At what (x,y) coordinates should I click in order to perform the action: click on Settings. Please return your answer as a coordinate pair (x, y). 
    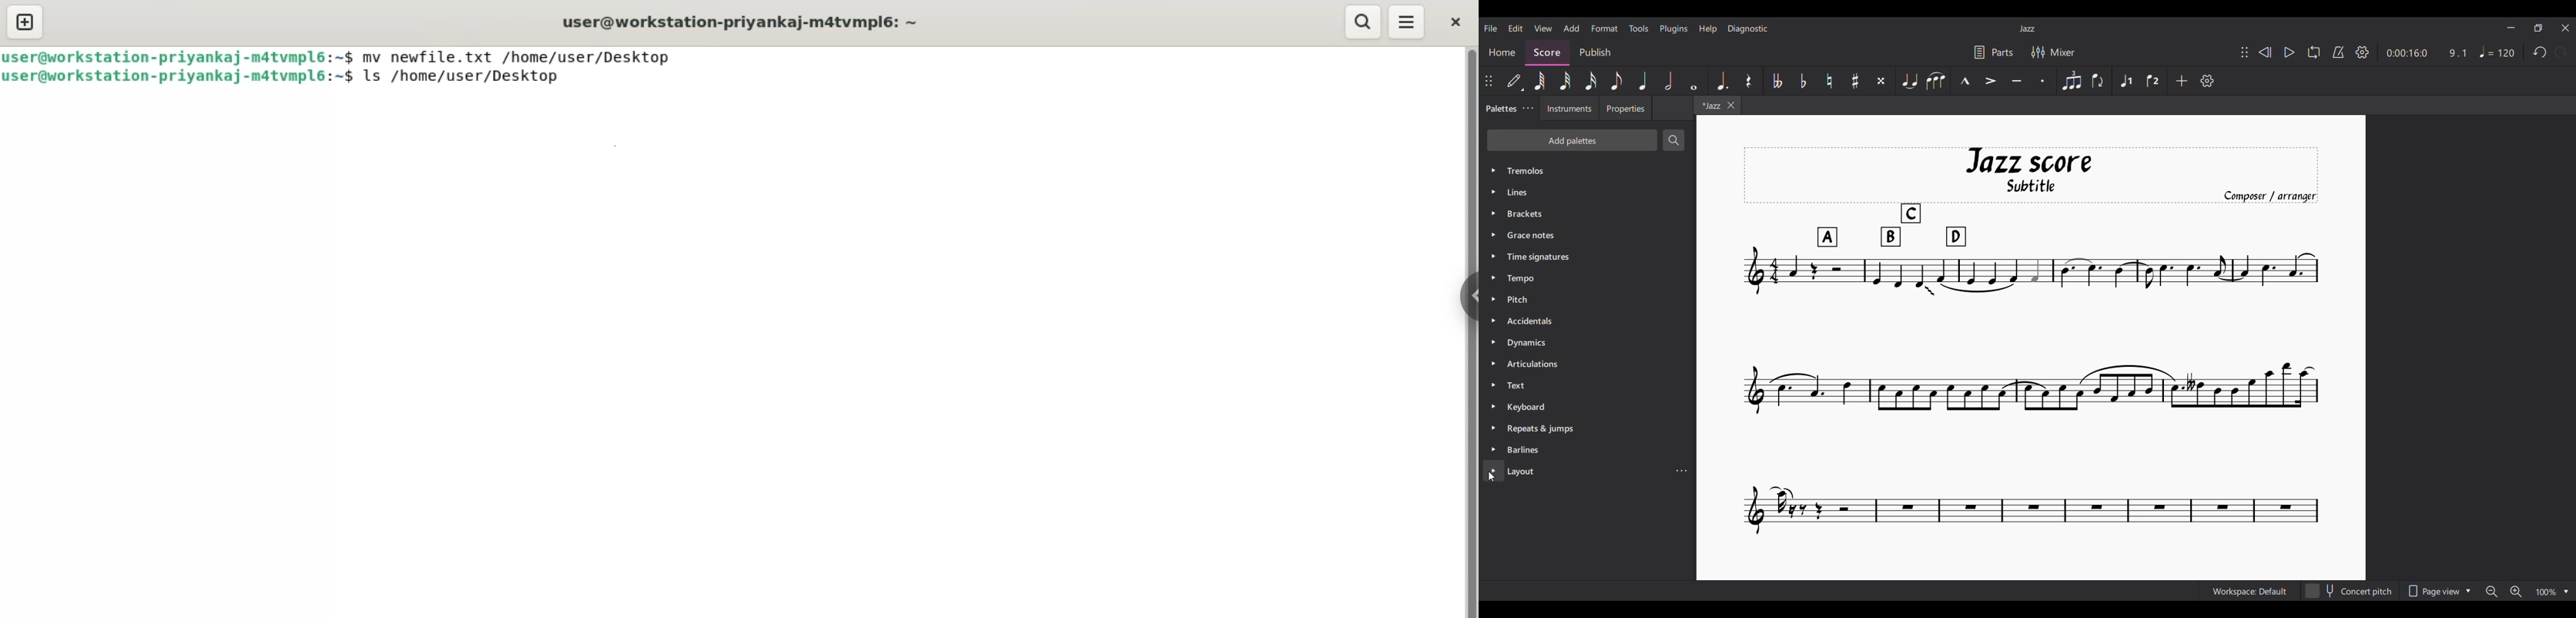
    Looking at the image, I should click on (2363, 53).